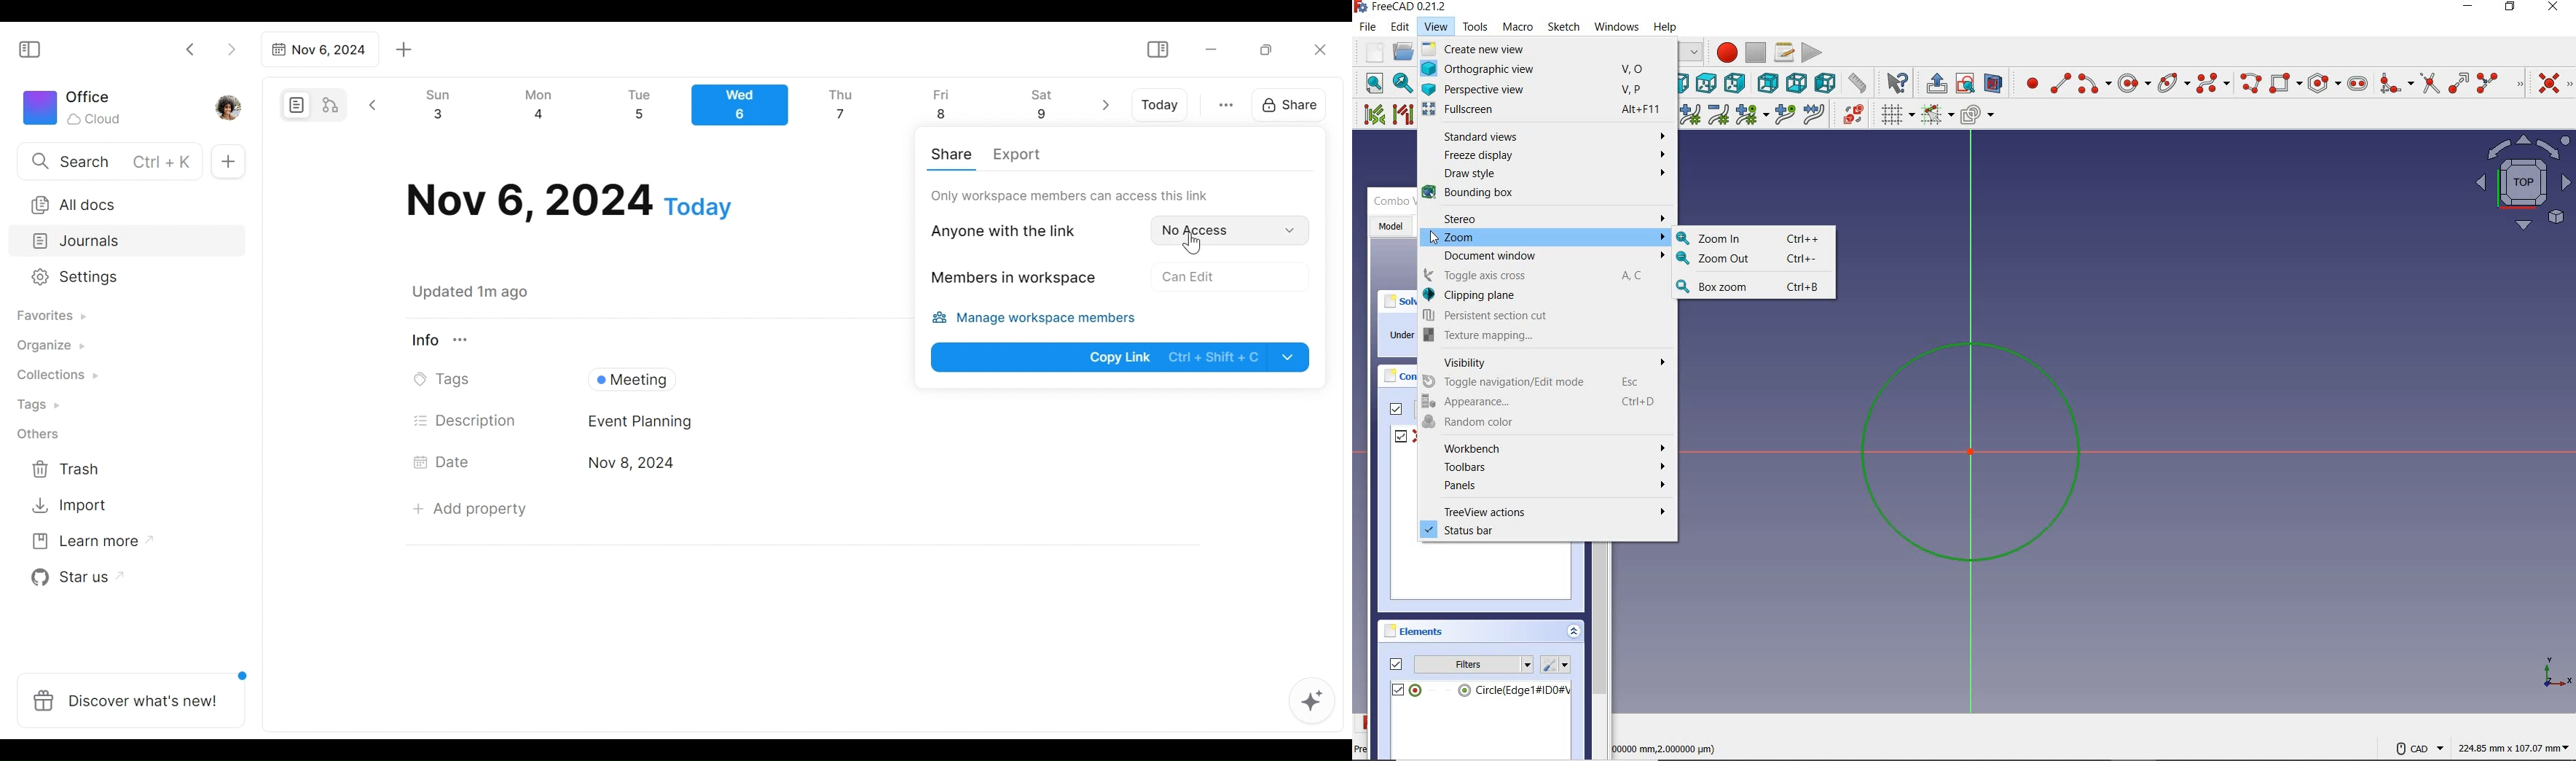 The height and width of the screenshot is (784, 2576). Describe the element at coordinates (1399, 336) in the screenshot. I see `under constrained: 1DoF` at that location.